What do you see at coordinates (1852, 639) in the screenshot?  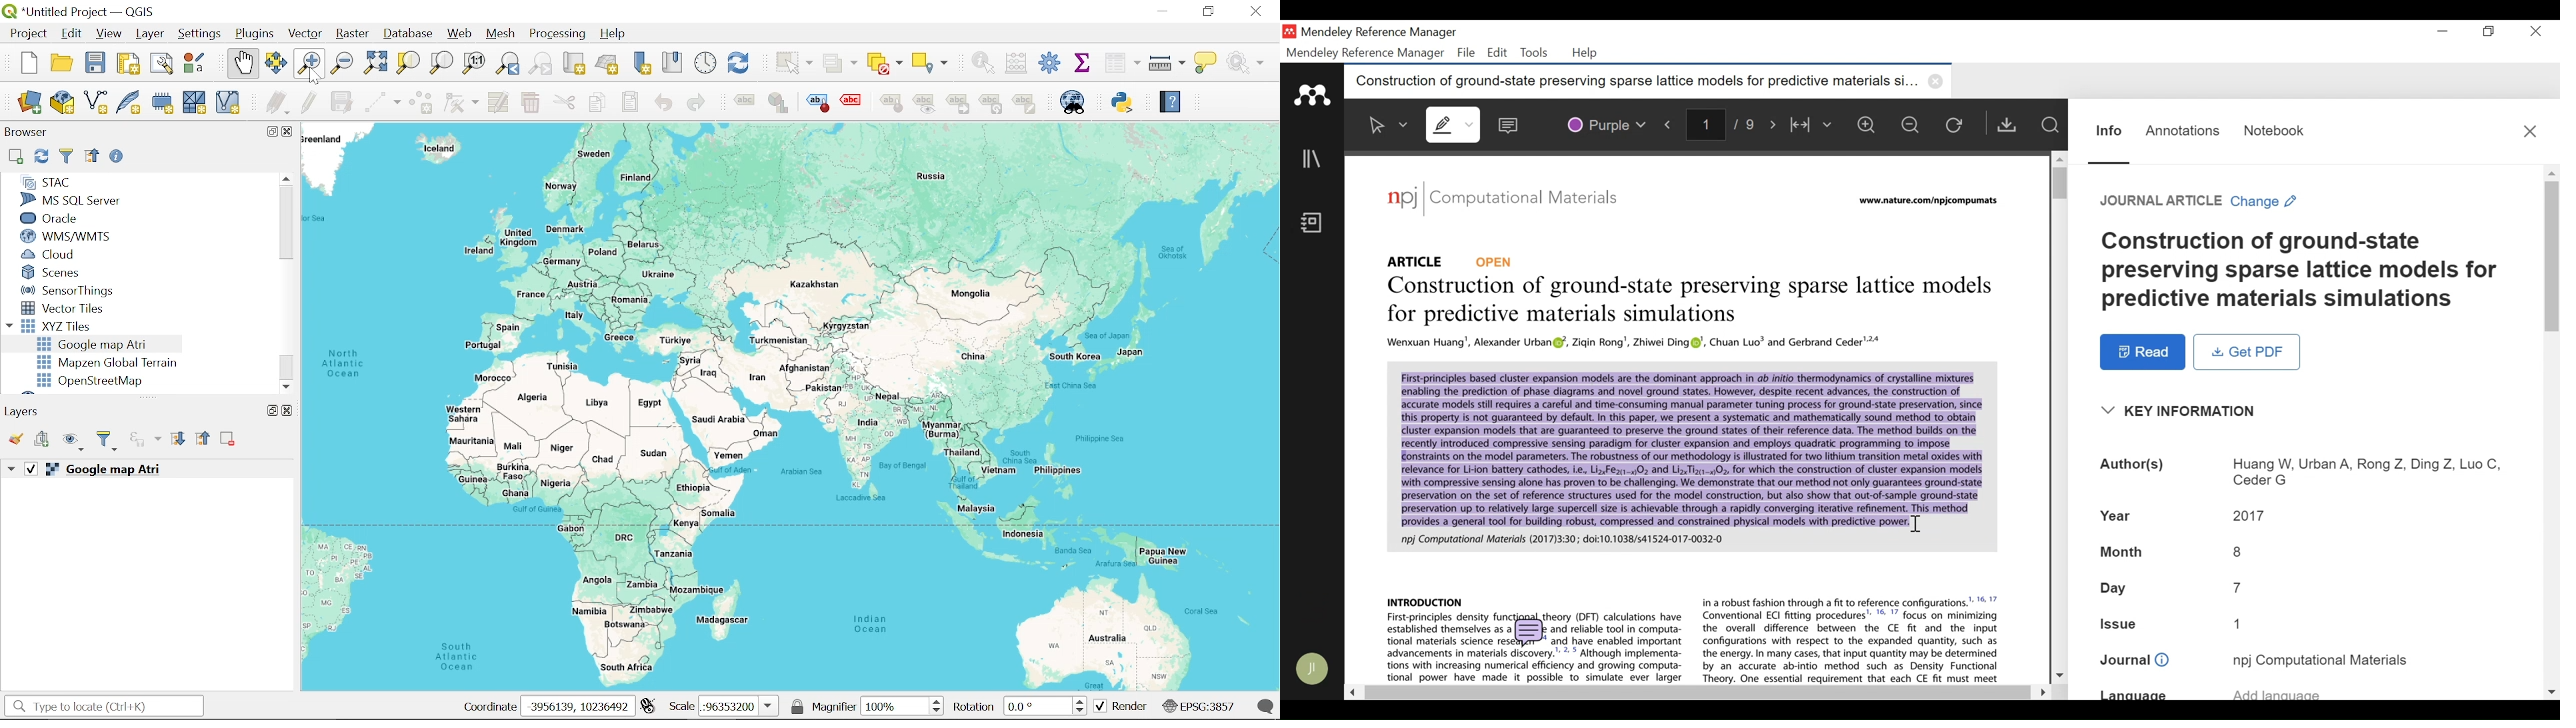 I see `PDF Context` at bounding box center [1852, 639].